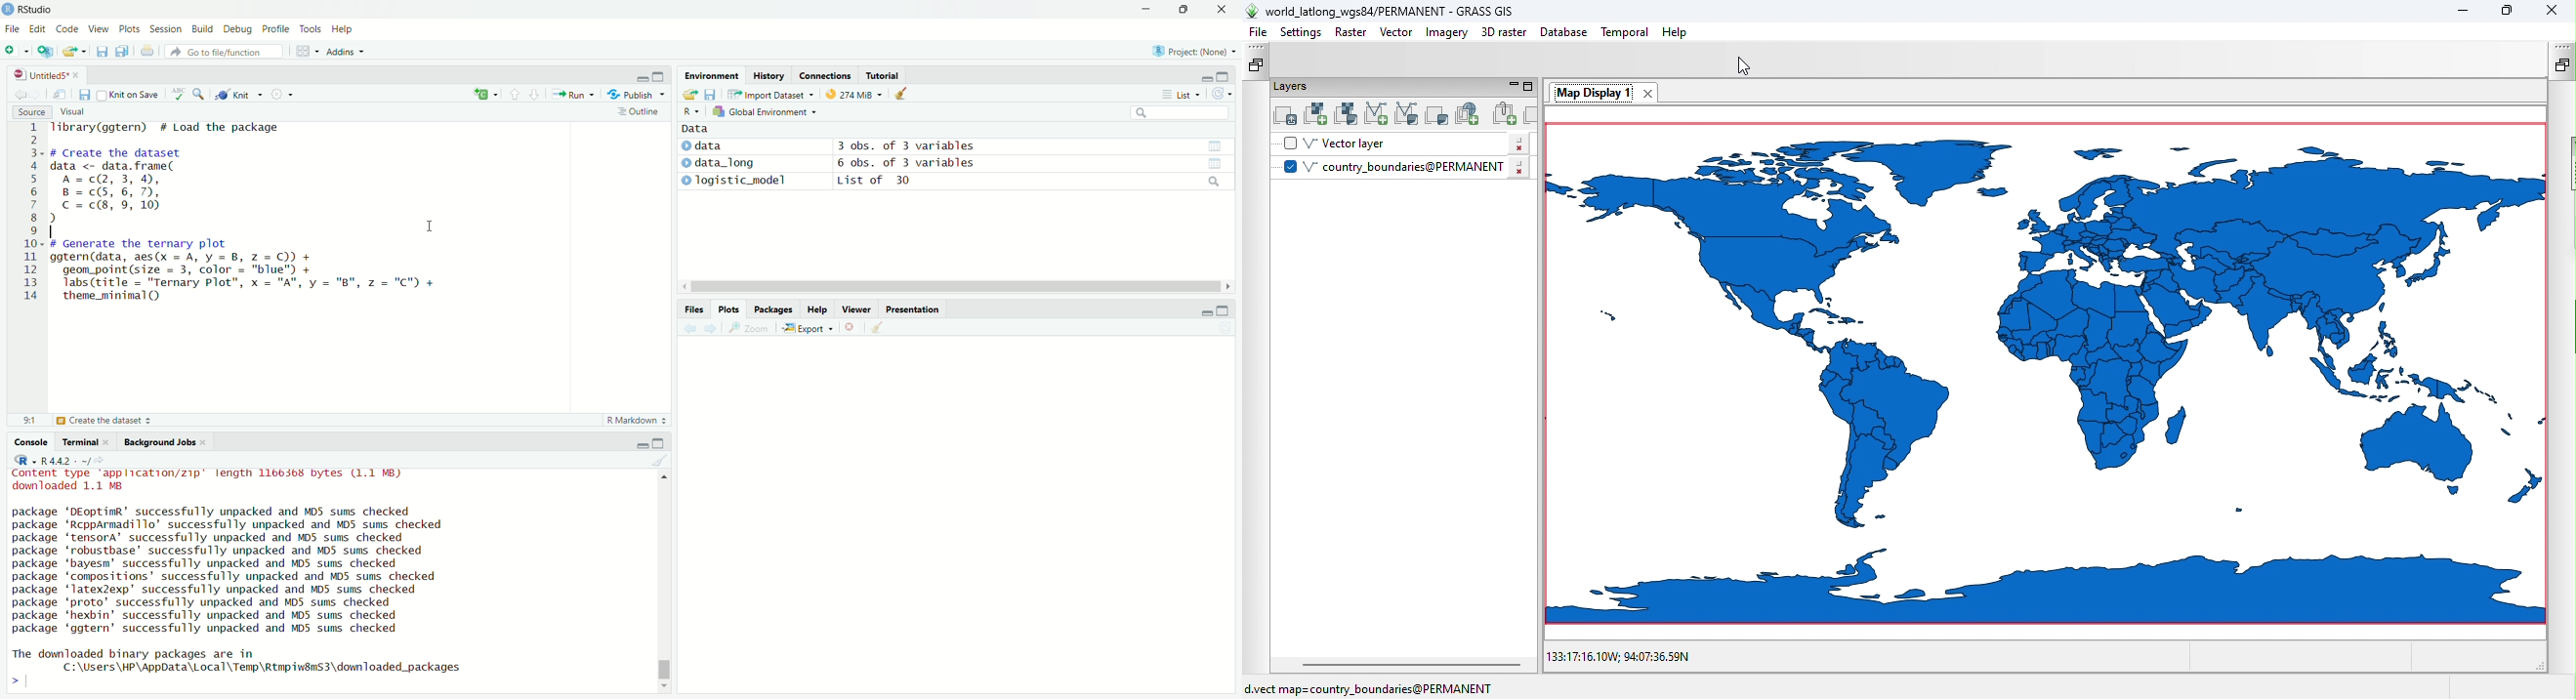 The image size is (2576, 700). I want to click on “+ Run, so click(577, 94).